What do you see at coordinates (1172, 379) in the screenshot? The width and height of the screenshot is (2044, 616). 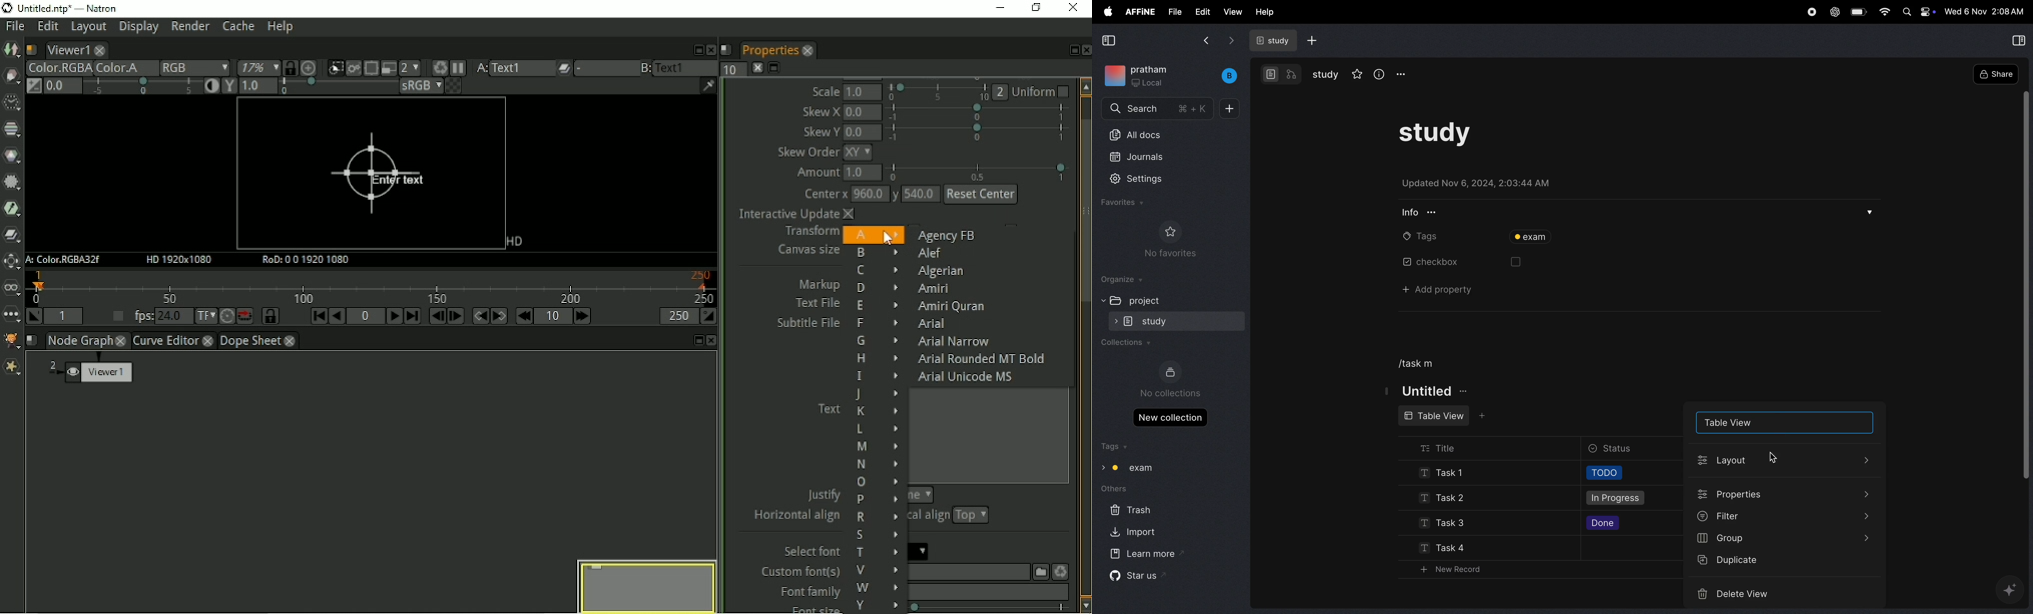 I see `no collections` at bounding box center [1172, 379].